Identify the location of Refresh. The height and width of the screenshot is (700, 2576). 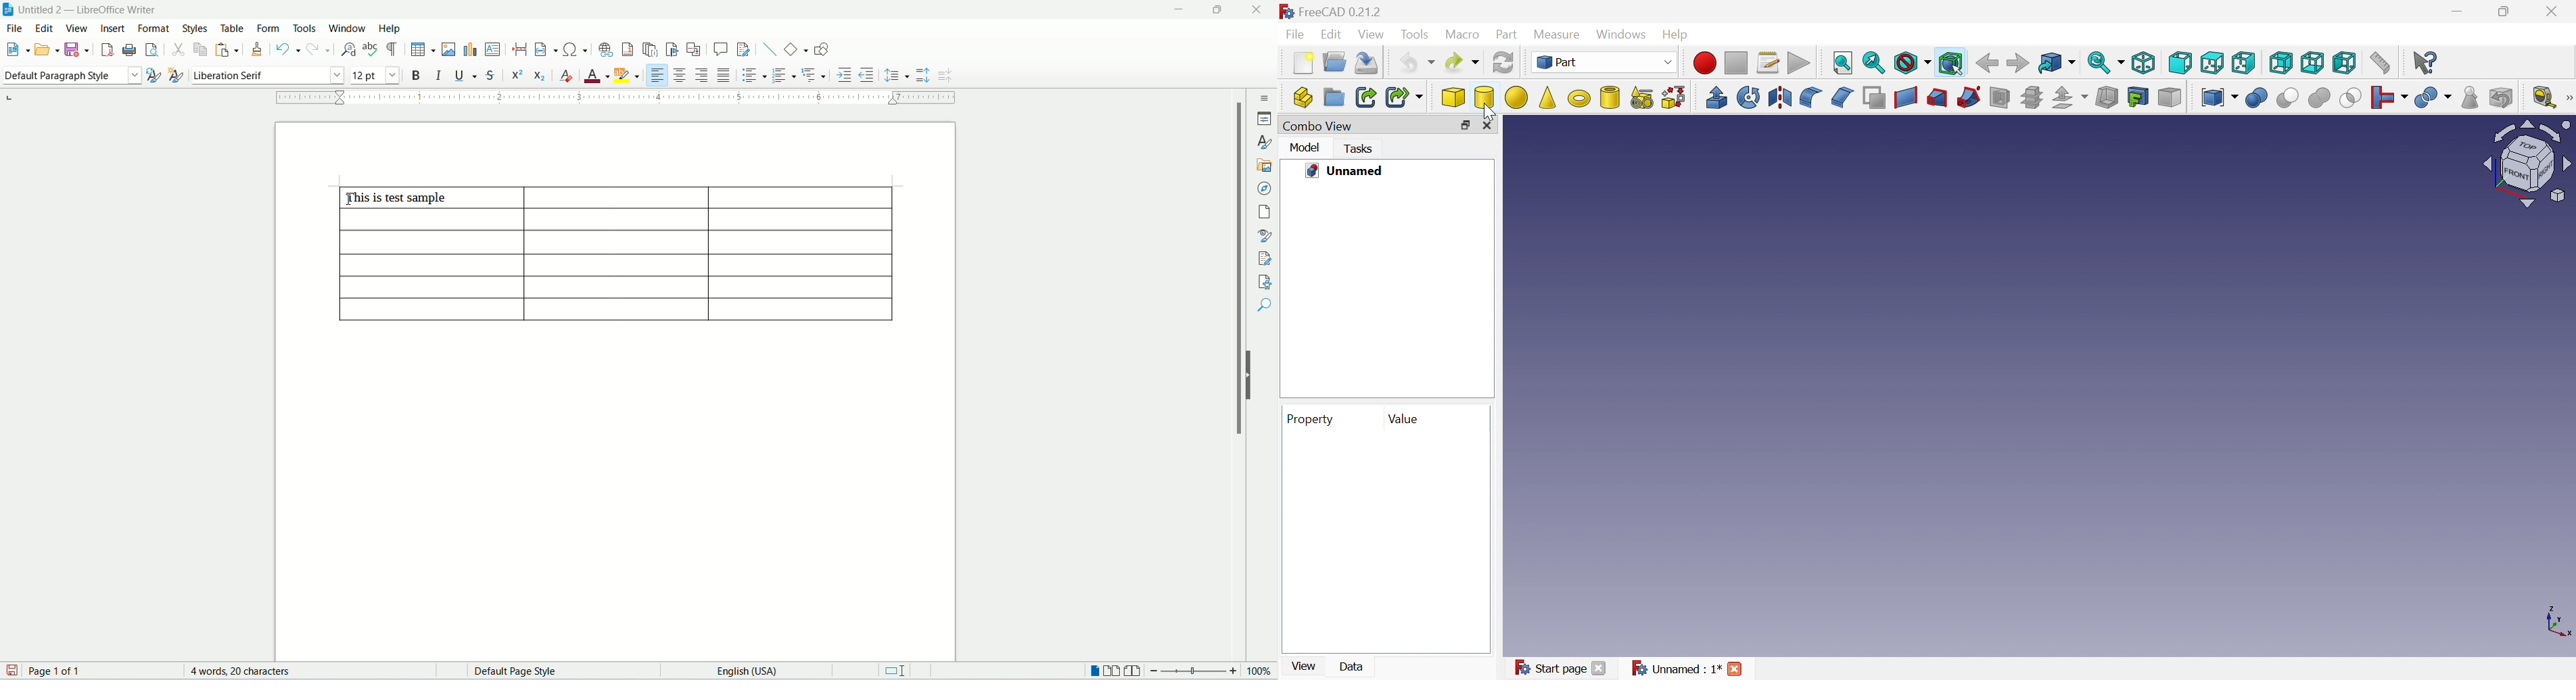
(1503, 63).